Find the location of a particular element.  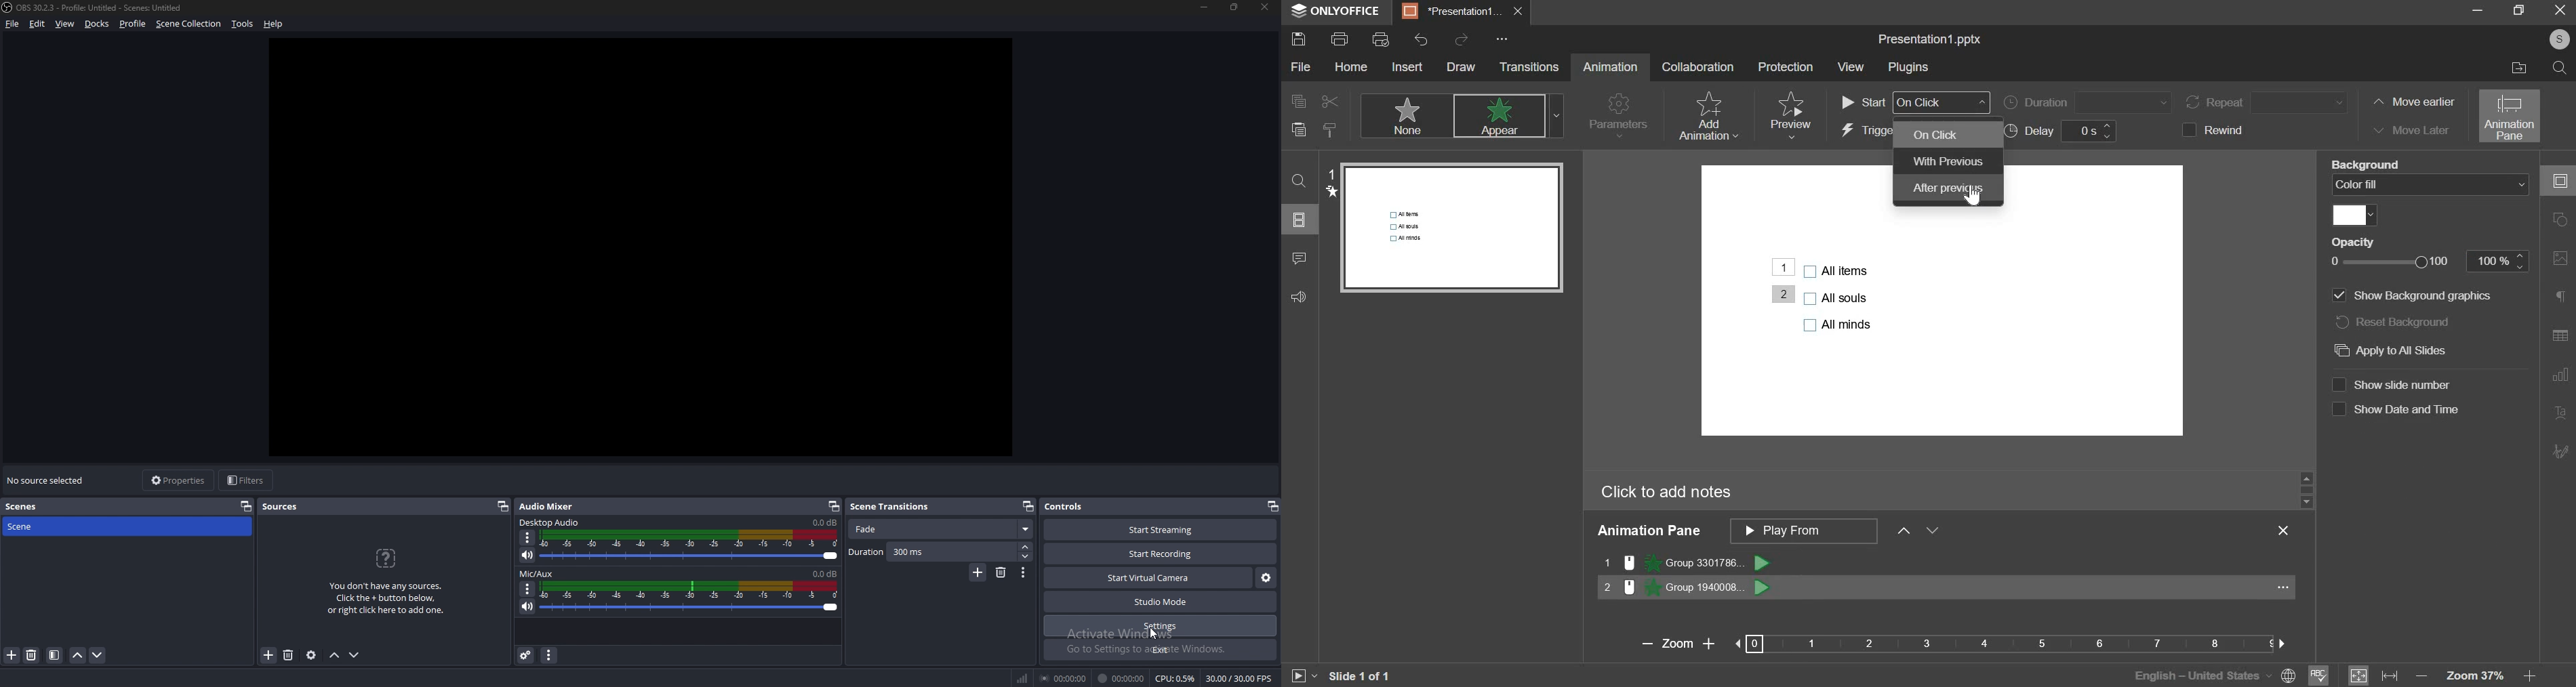

advanced audio properties is located at coordinates (527, 655).